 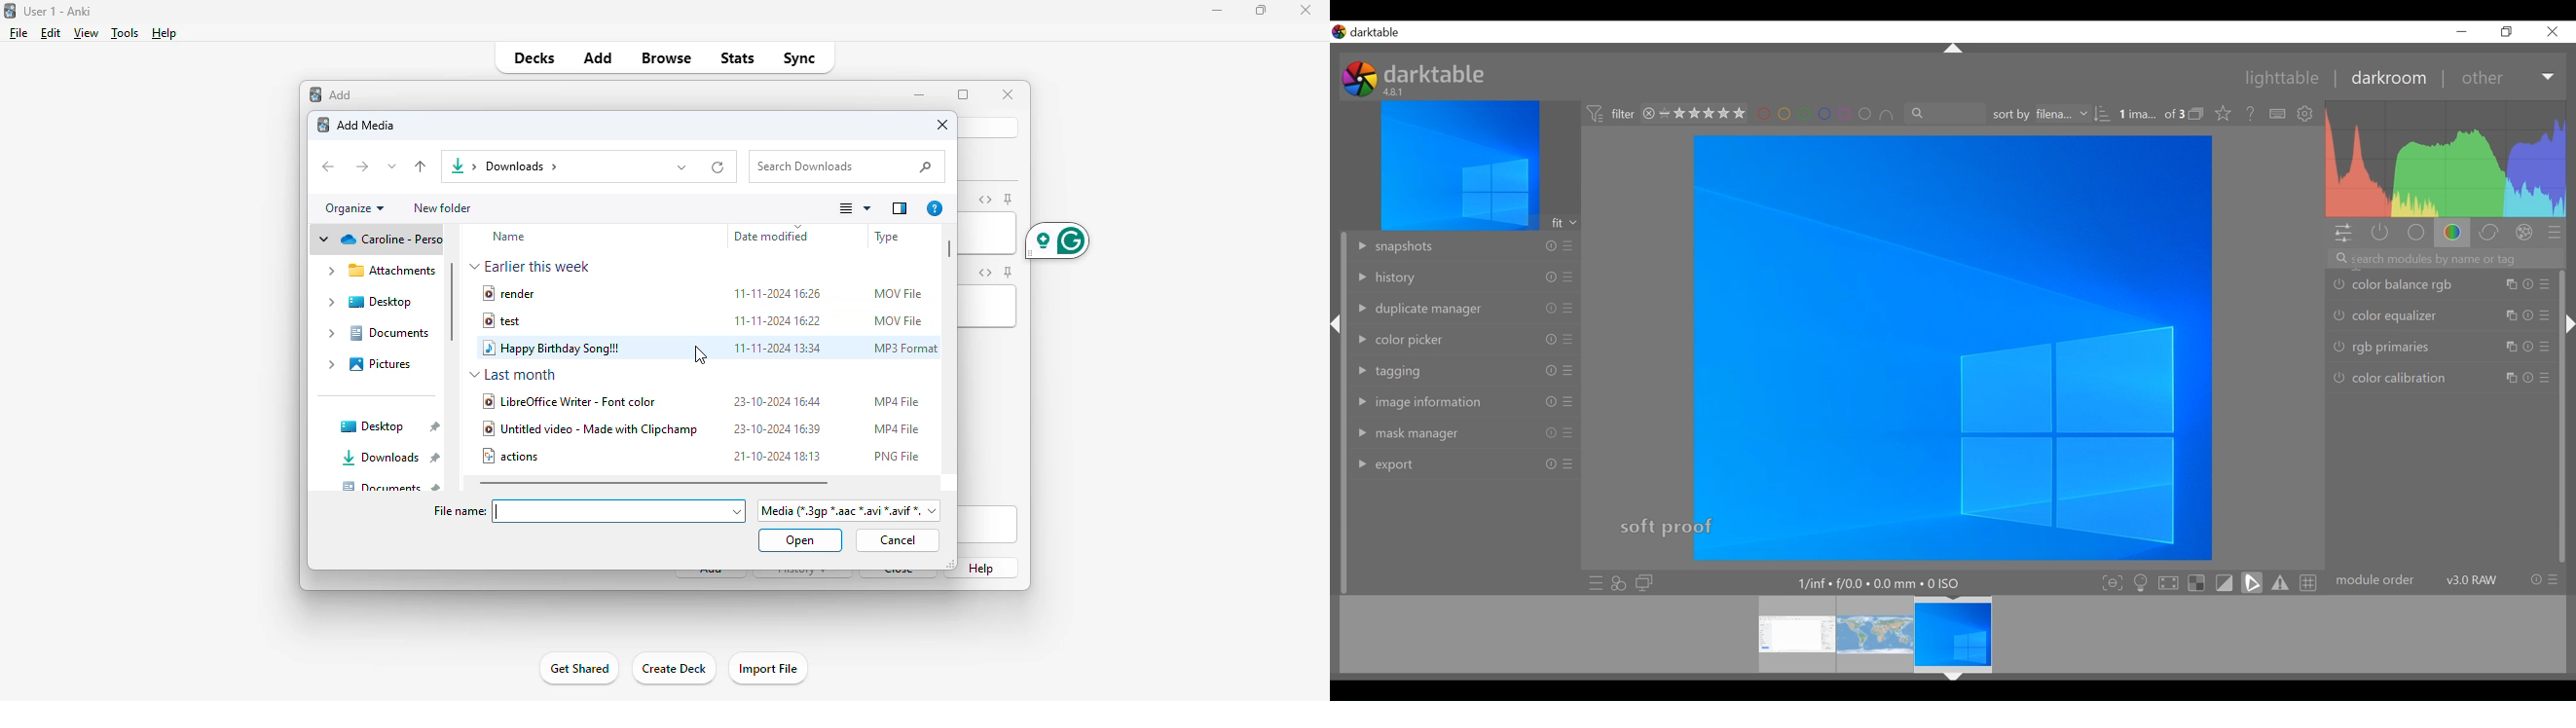 What do you see at coordinates (504, 320) in the screenshot?
I see `test` at bounding box center [504, 320].